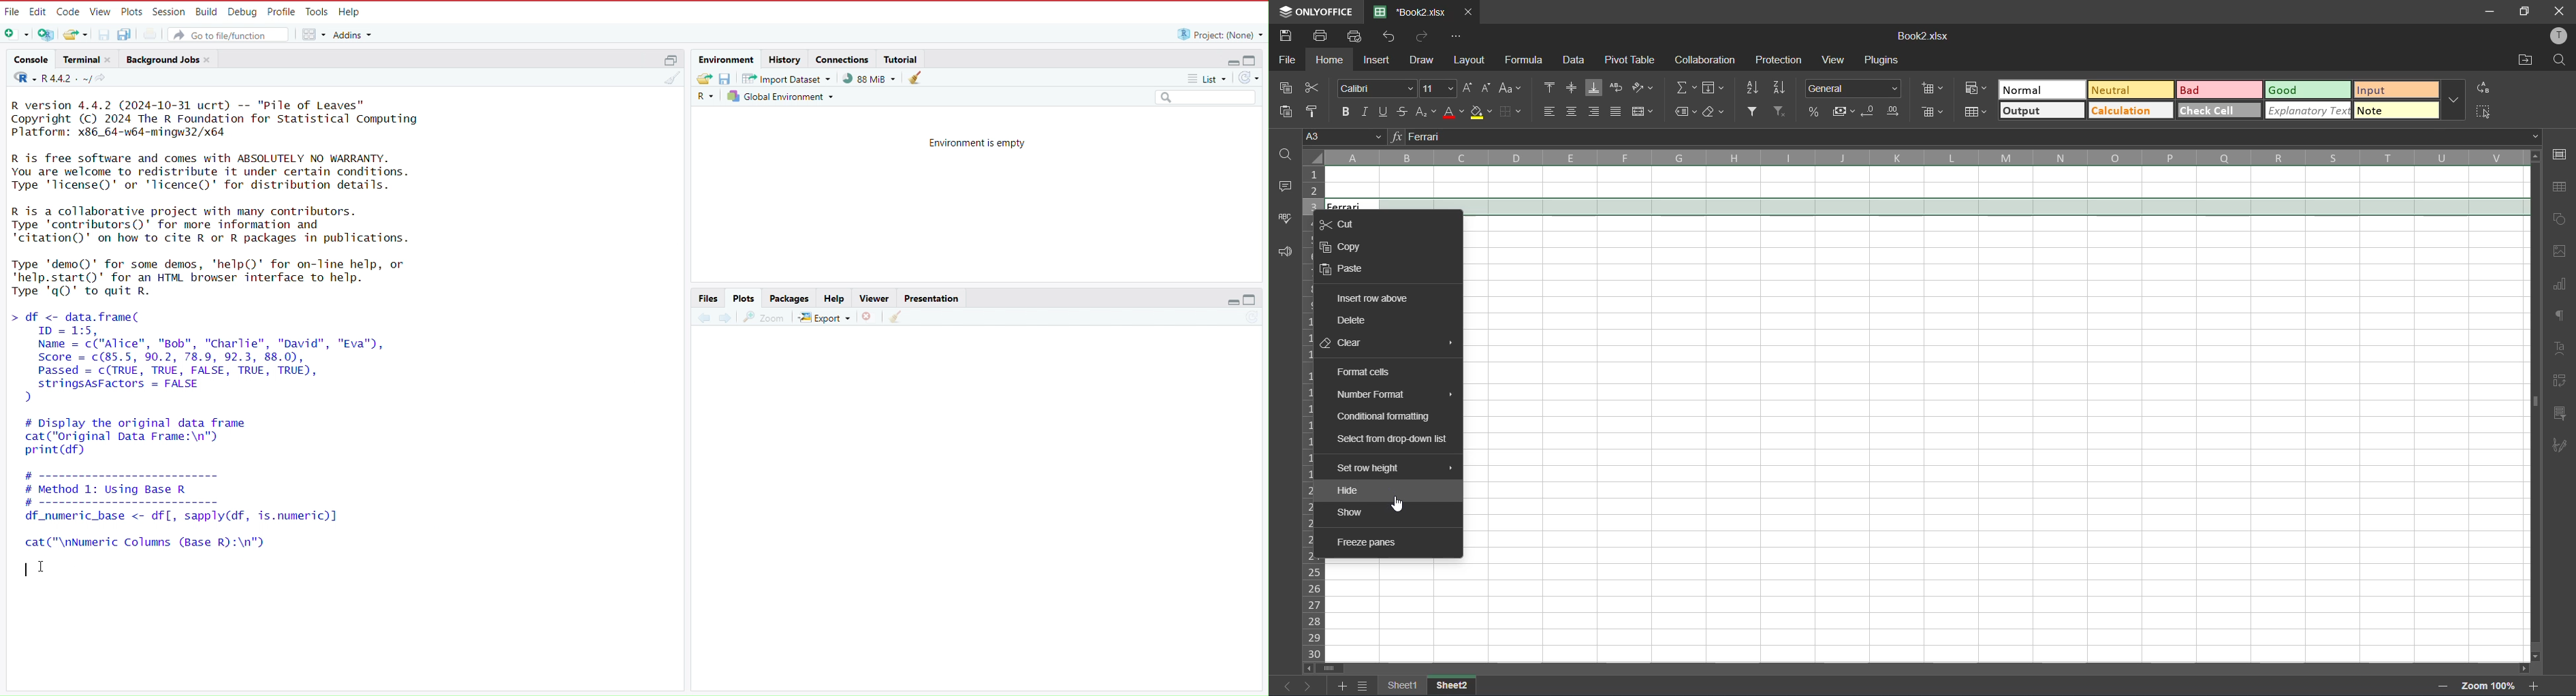 This screenshot has height=700, width=2576. What do you see at coordinates (1925, 36) in the screenshot?
I see `file name` at bounding box center [1925, 36].